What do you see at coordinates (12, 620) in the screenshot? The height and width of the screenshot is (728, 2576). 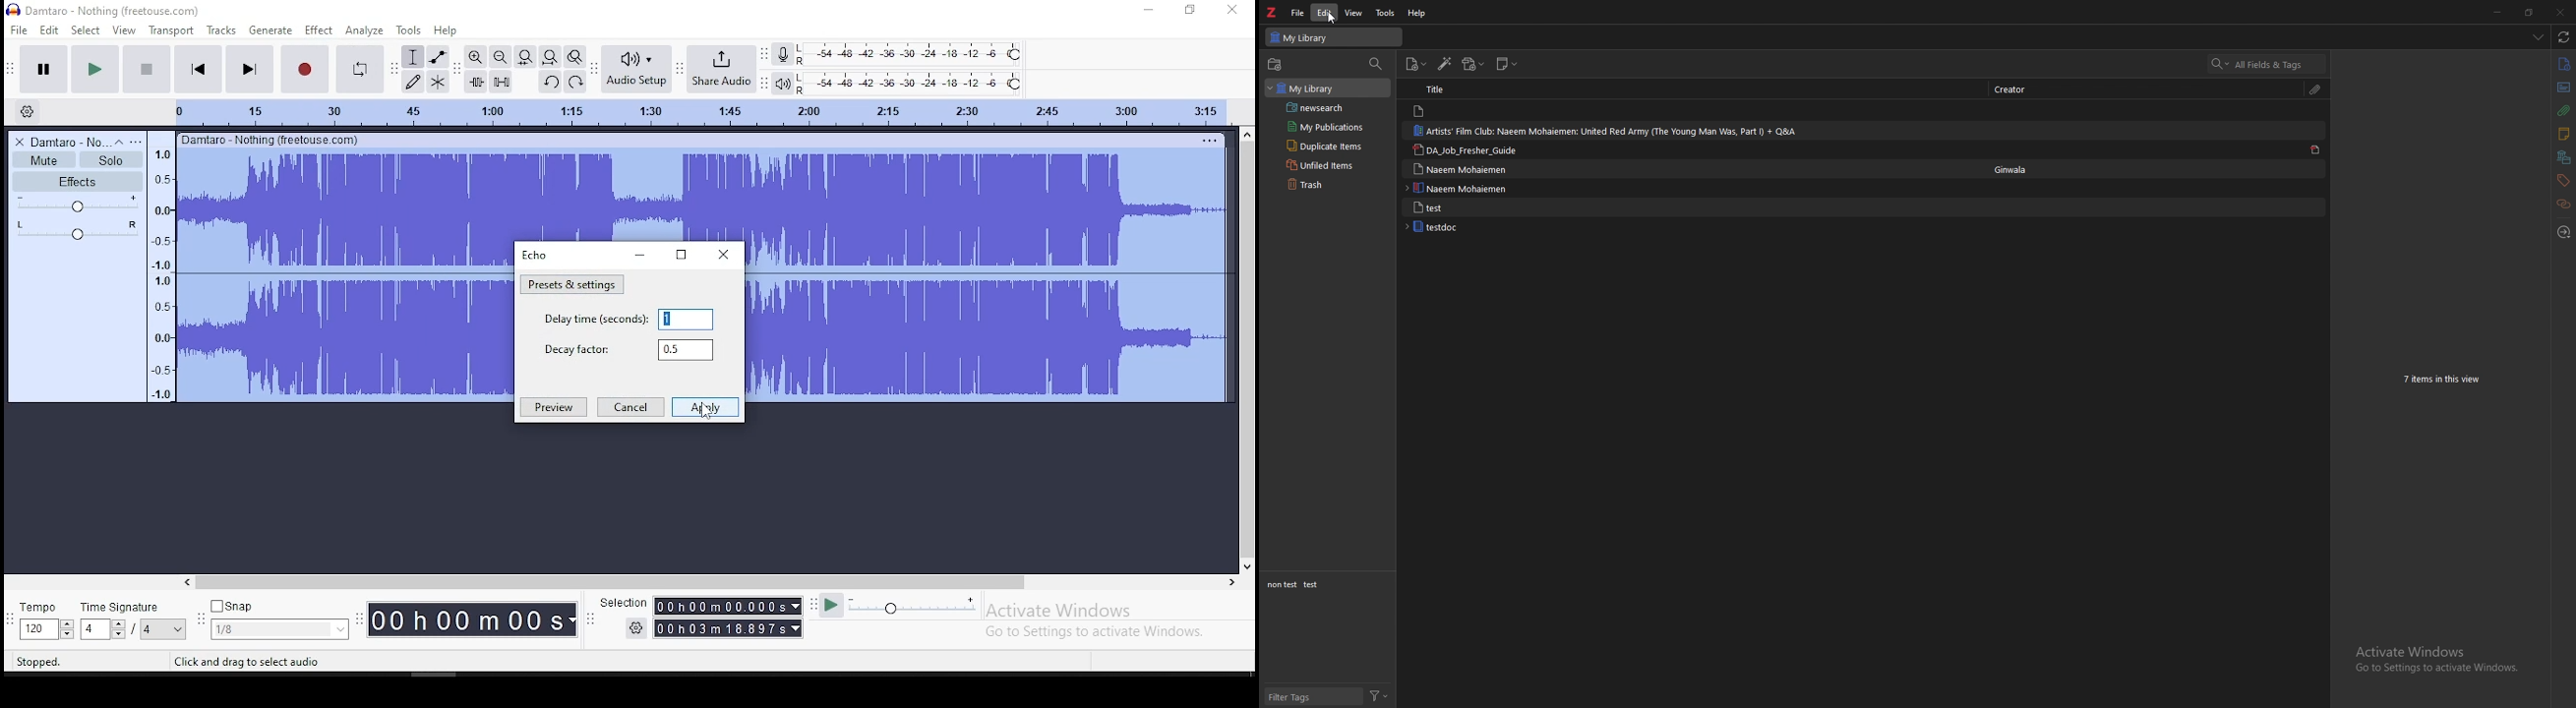 I see `` at bounding box center [12, 620].